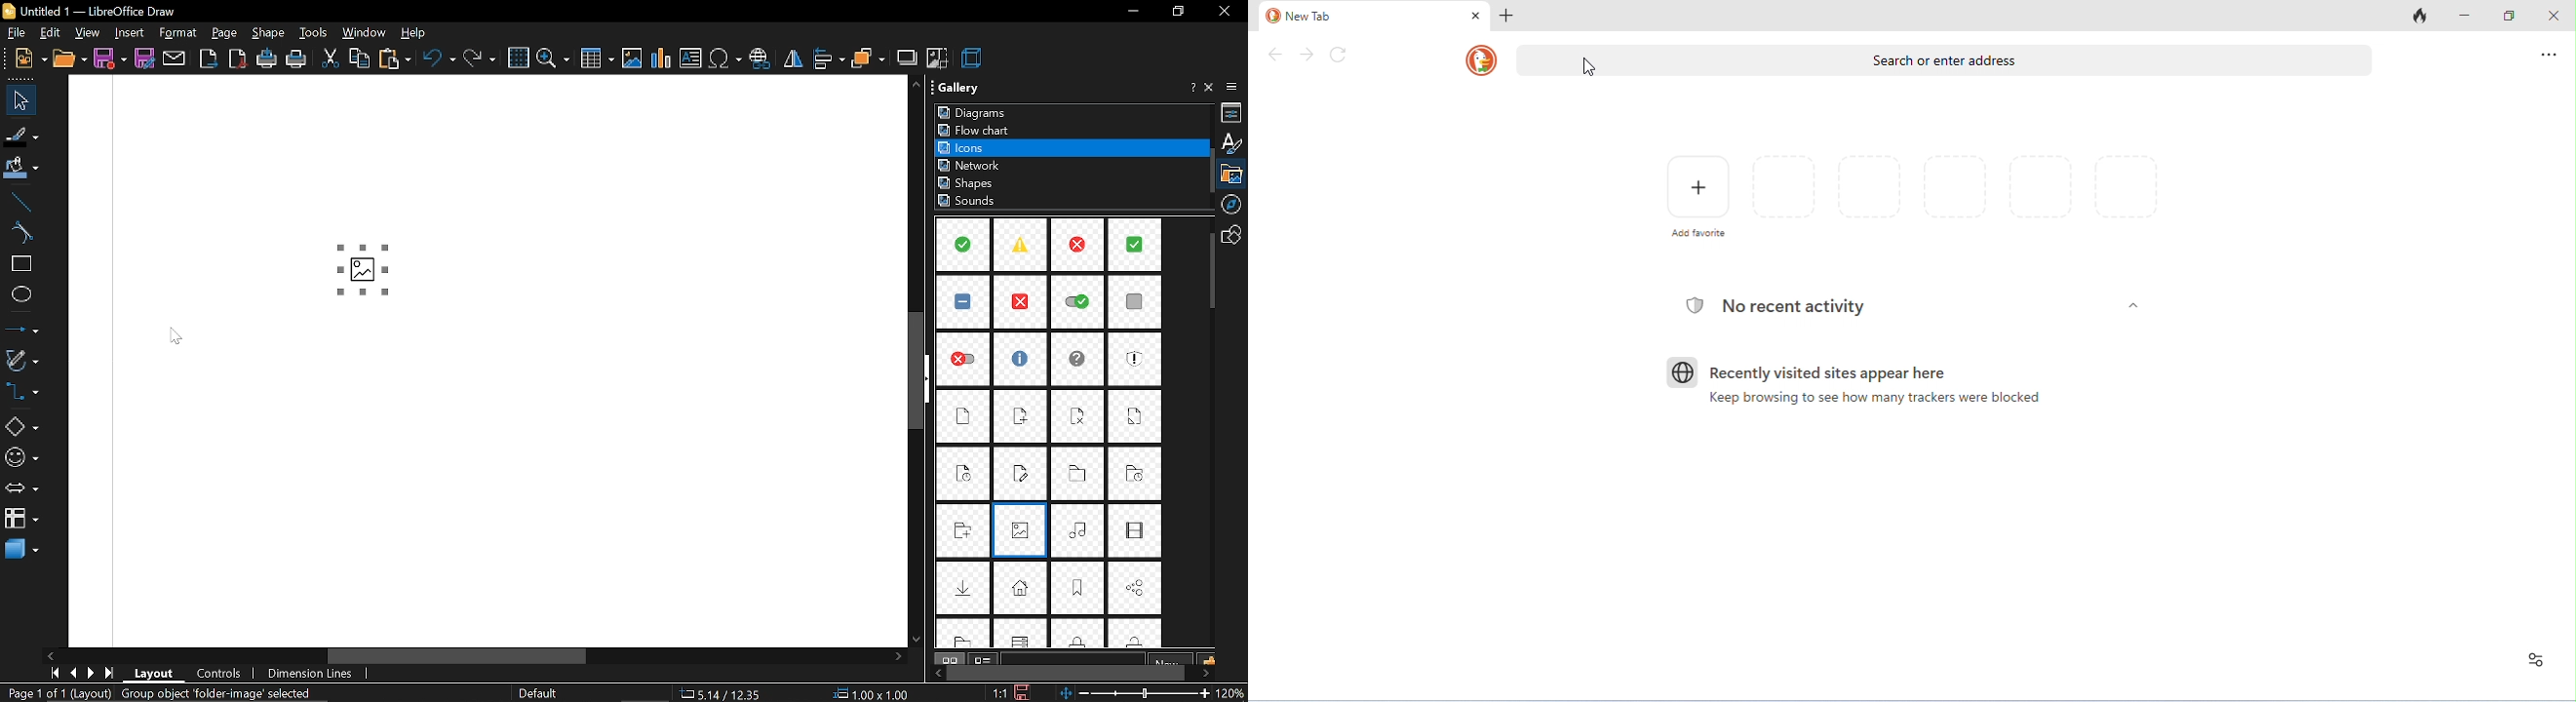 Image resolution: width=2576 pixels, height=728 pixels. What do you see at coordinates (1794, 306) in the screenshot?
I see `no recent activity` at bounding box center [1794, 306].